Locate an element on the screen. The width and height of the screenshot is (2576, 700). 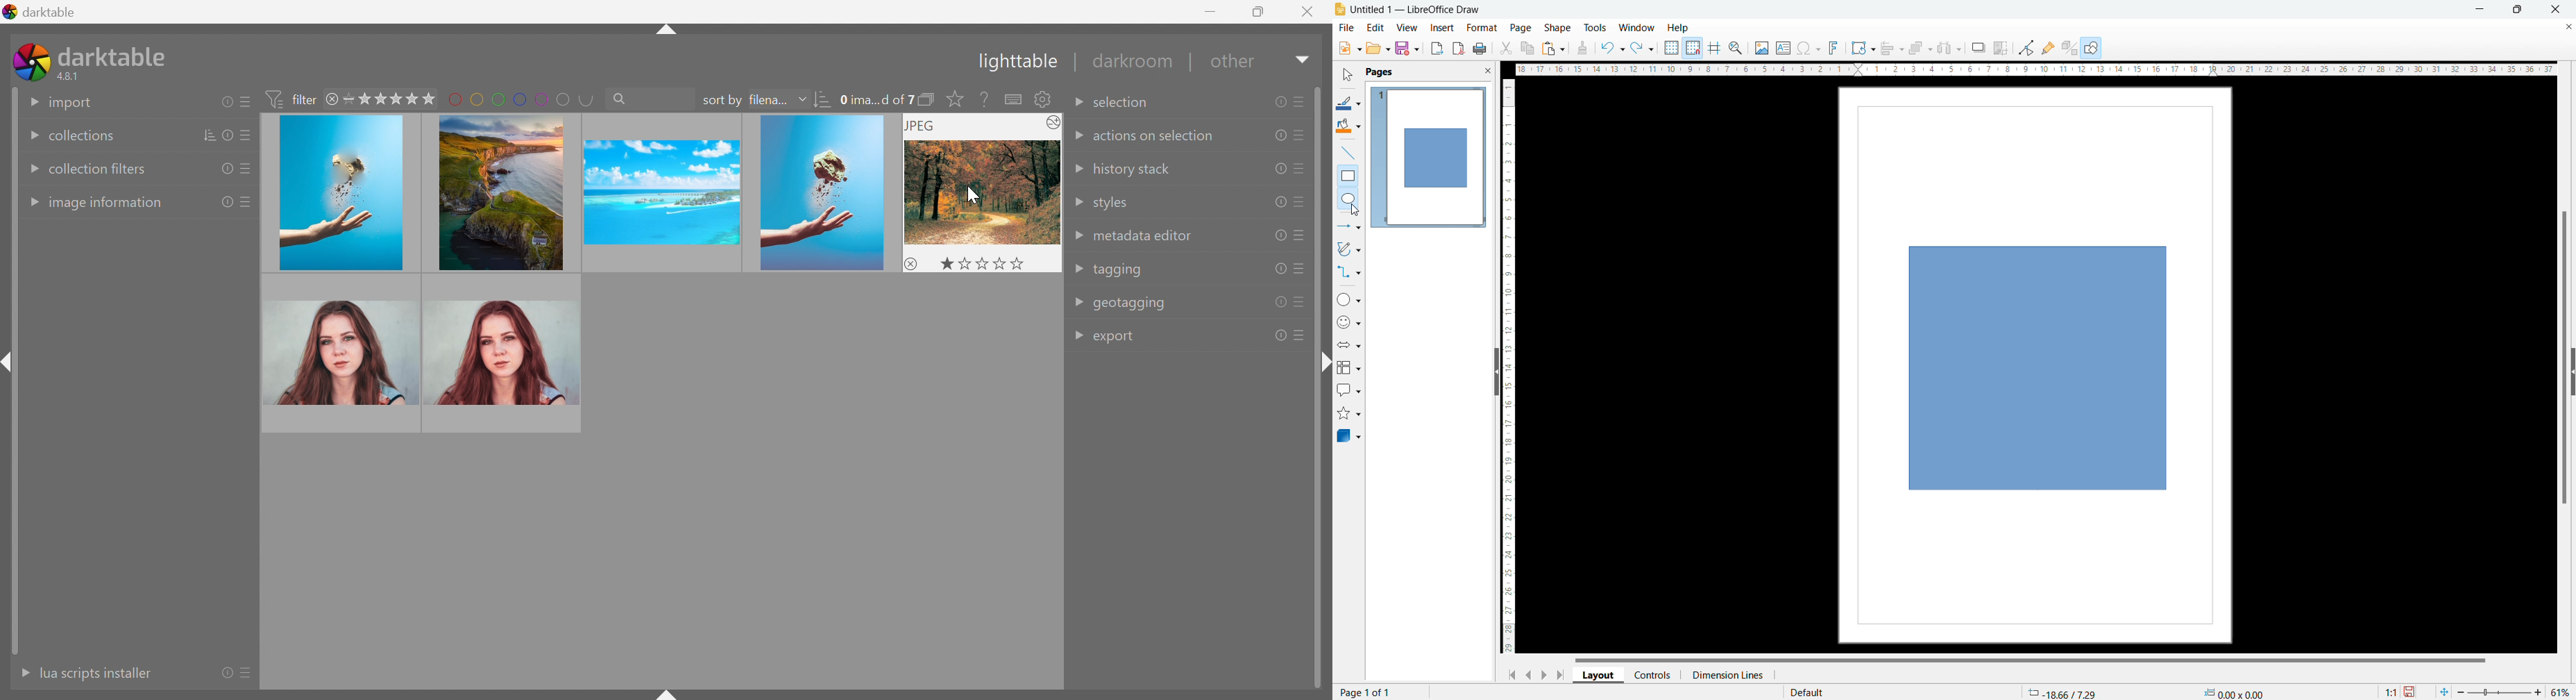
darktable is located at coordinates (40, 10).